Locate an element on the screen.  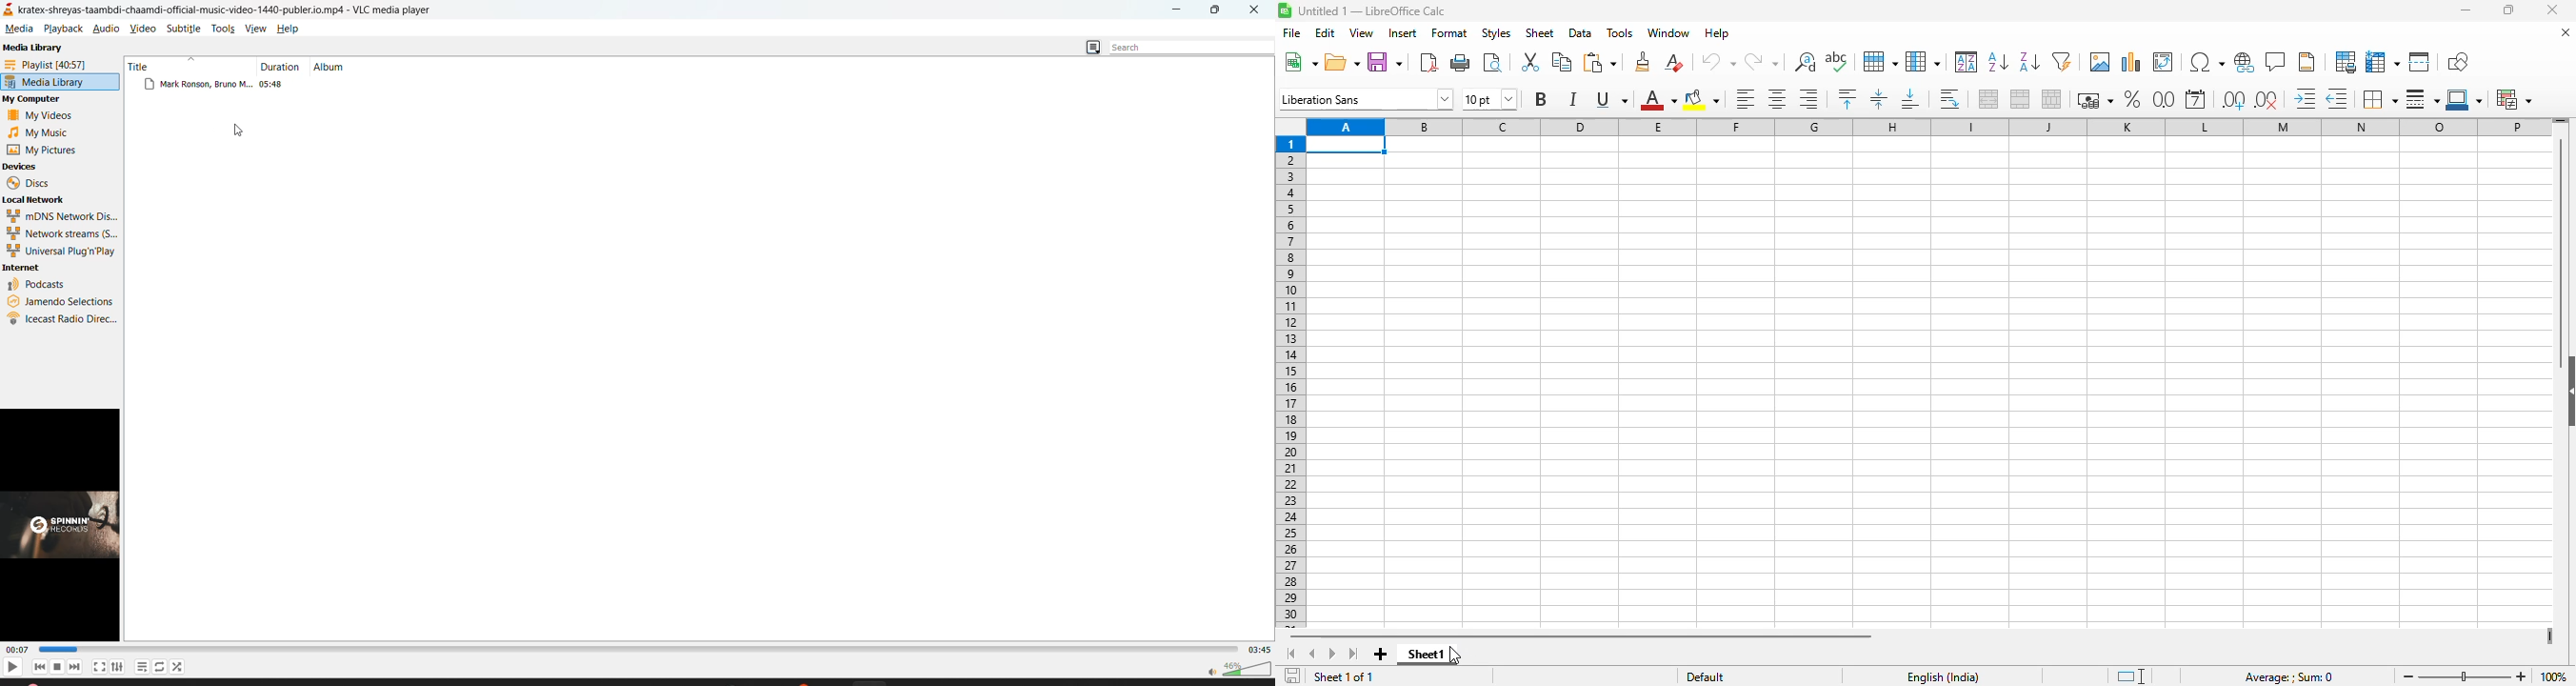
format as date is located at coordinates (2196, 98).